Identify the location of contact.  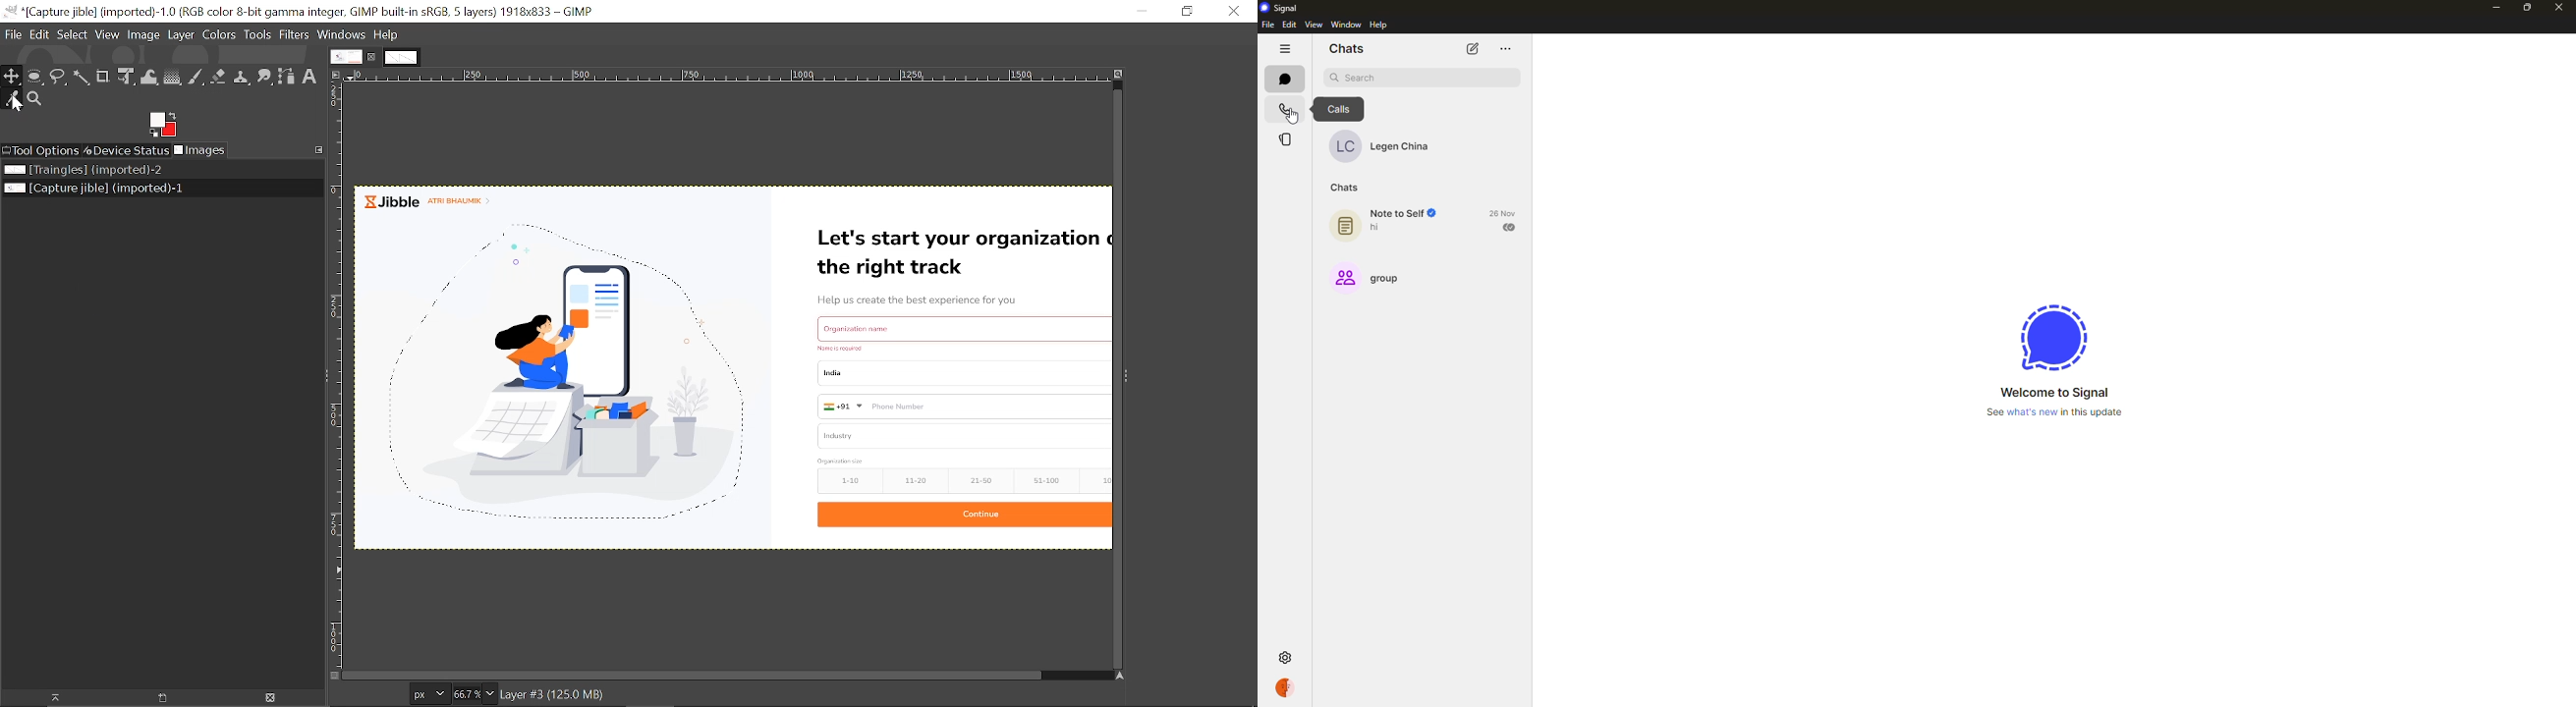
(1385, 146).